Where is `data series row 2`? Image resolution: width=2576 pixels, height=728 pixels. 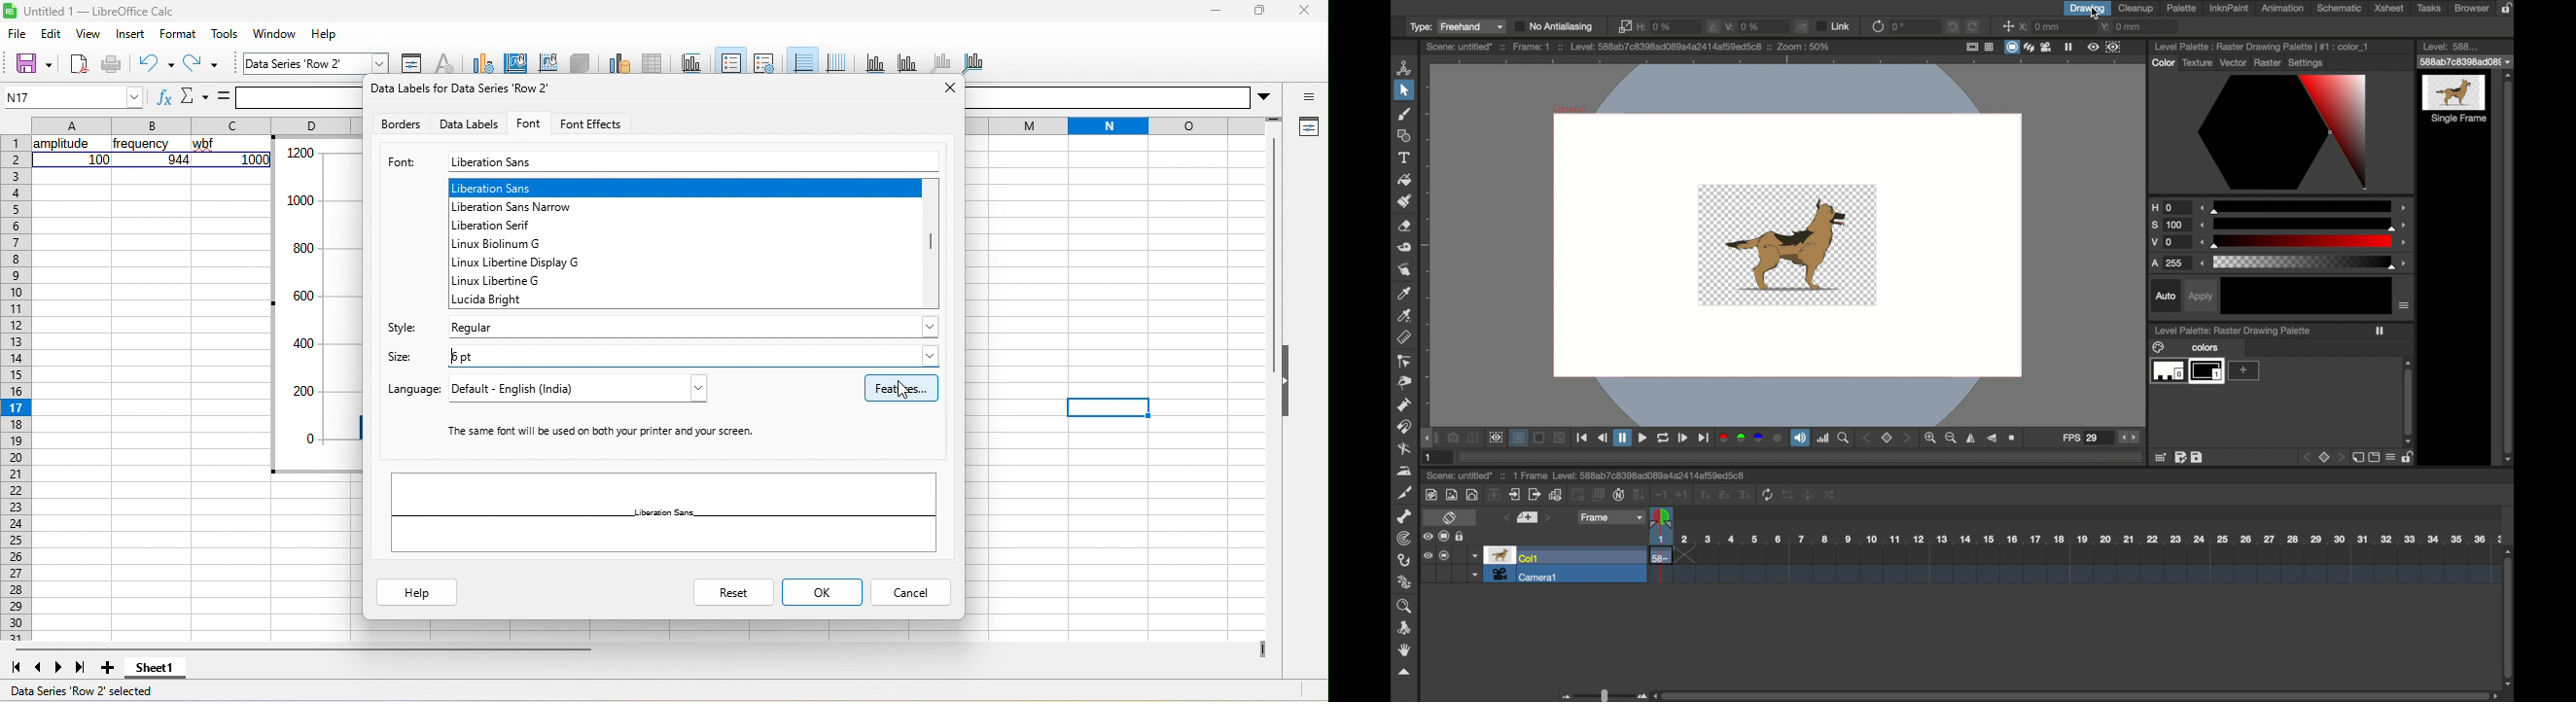
data series row 2 is located at coordinates (299, 60).